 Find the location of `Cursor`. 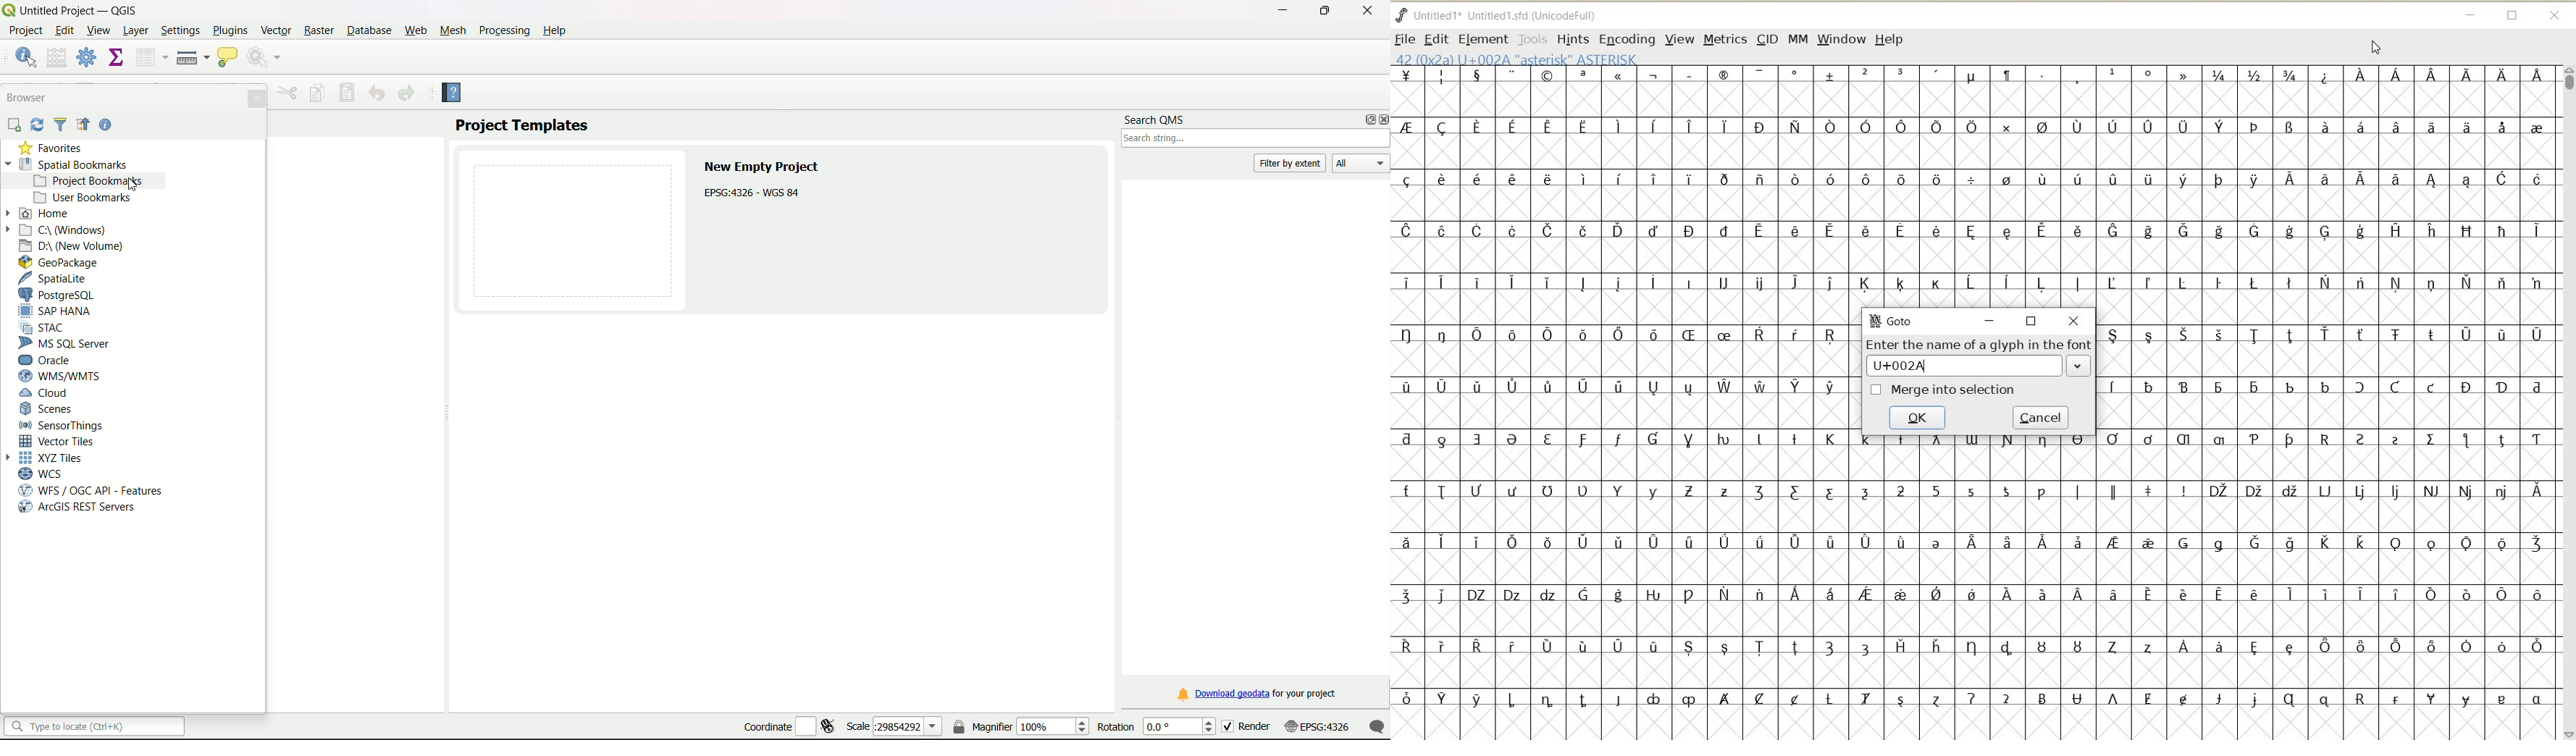

Cursor is located at coordinates (135, 184).